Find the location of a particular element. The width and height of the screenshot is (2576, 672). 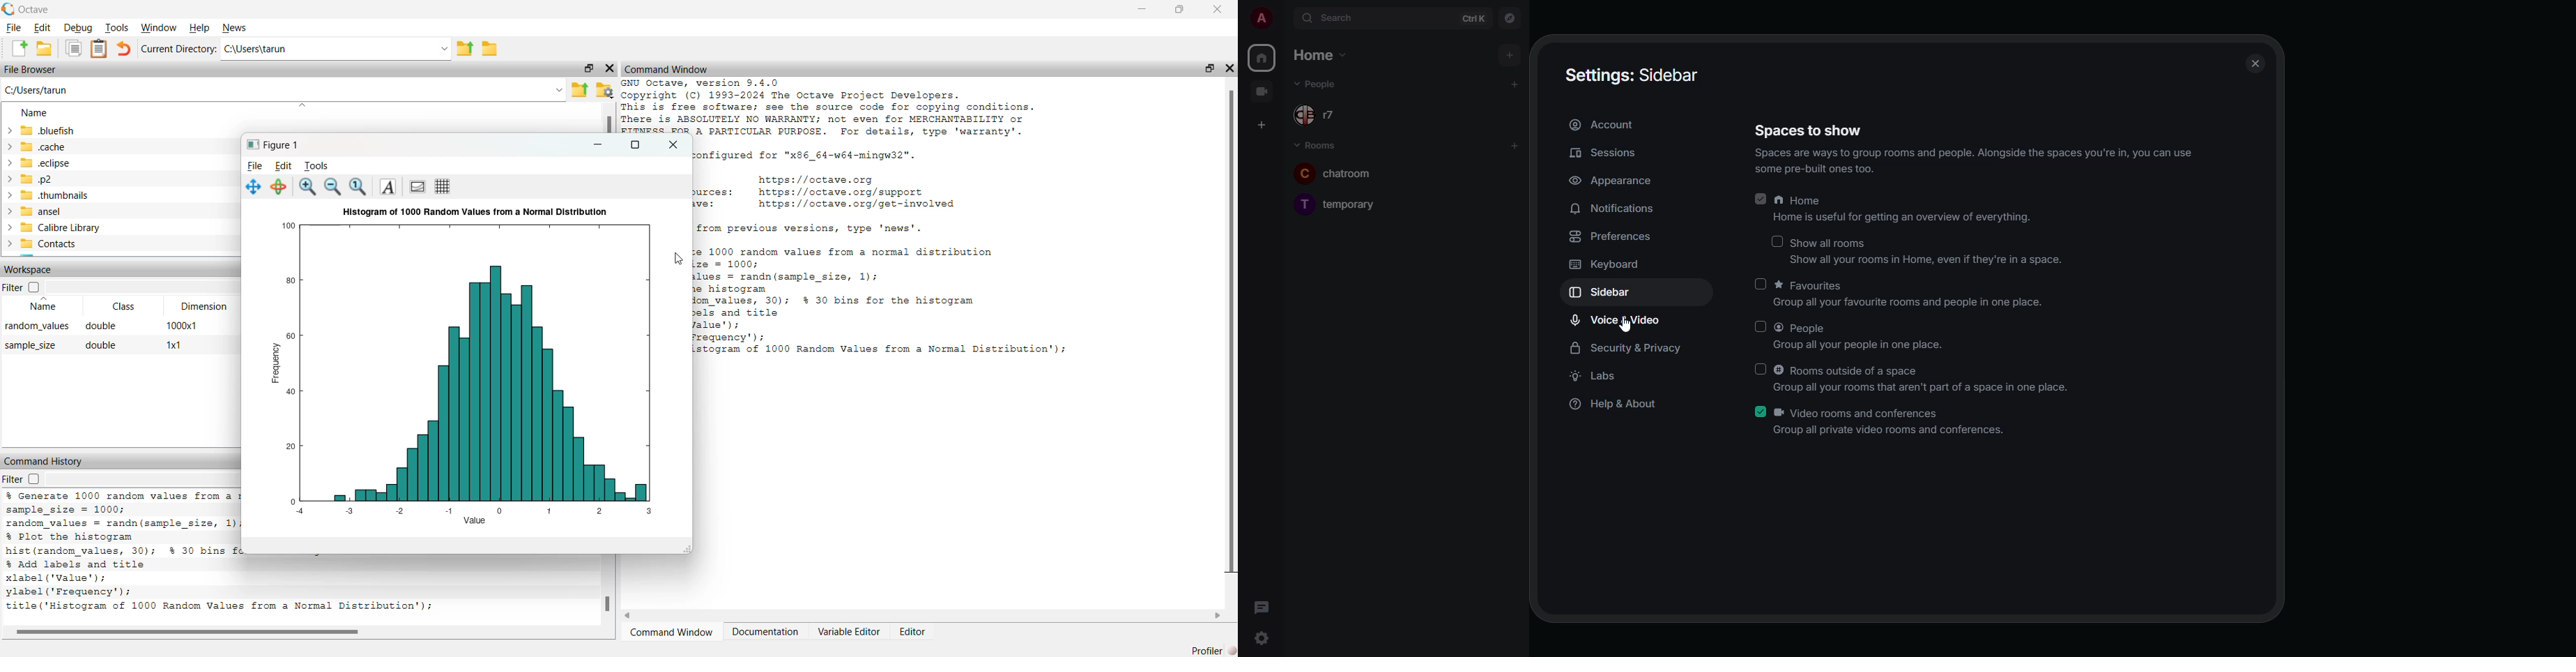

Spaces are ways 10 group rooms and peopie. Alongside the spaces you're in, you can use
some pre-built ones too. is located at coordinates (1974, 159).